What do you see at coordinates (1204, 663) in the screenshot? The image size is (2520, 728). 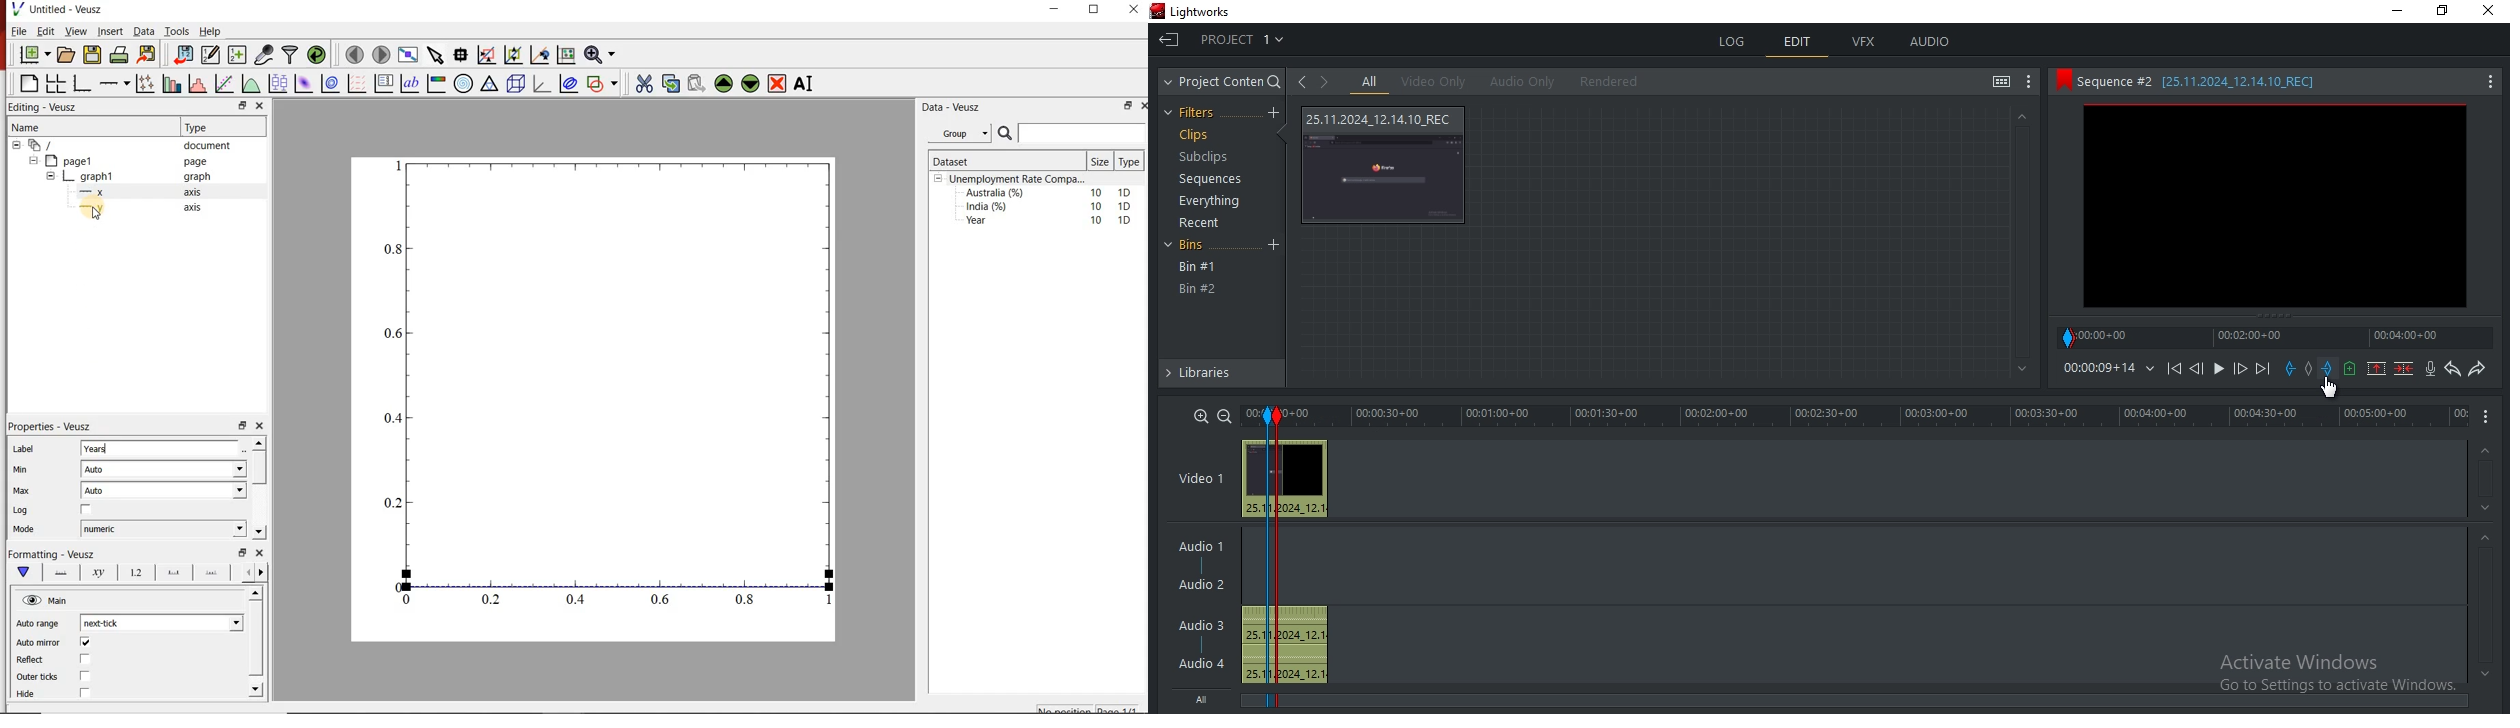 I see `Audio` at bounding box center [1204, 663].